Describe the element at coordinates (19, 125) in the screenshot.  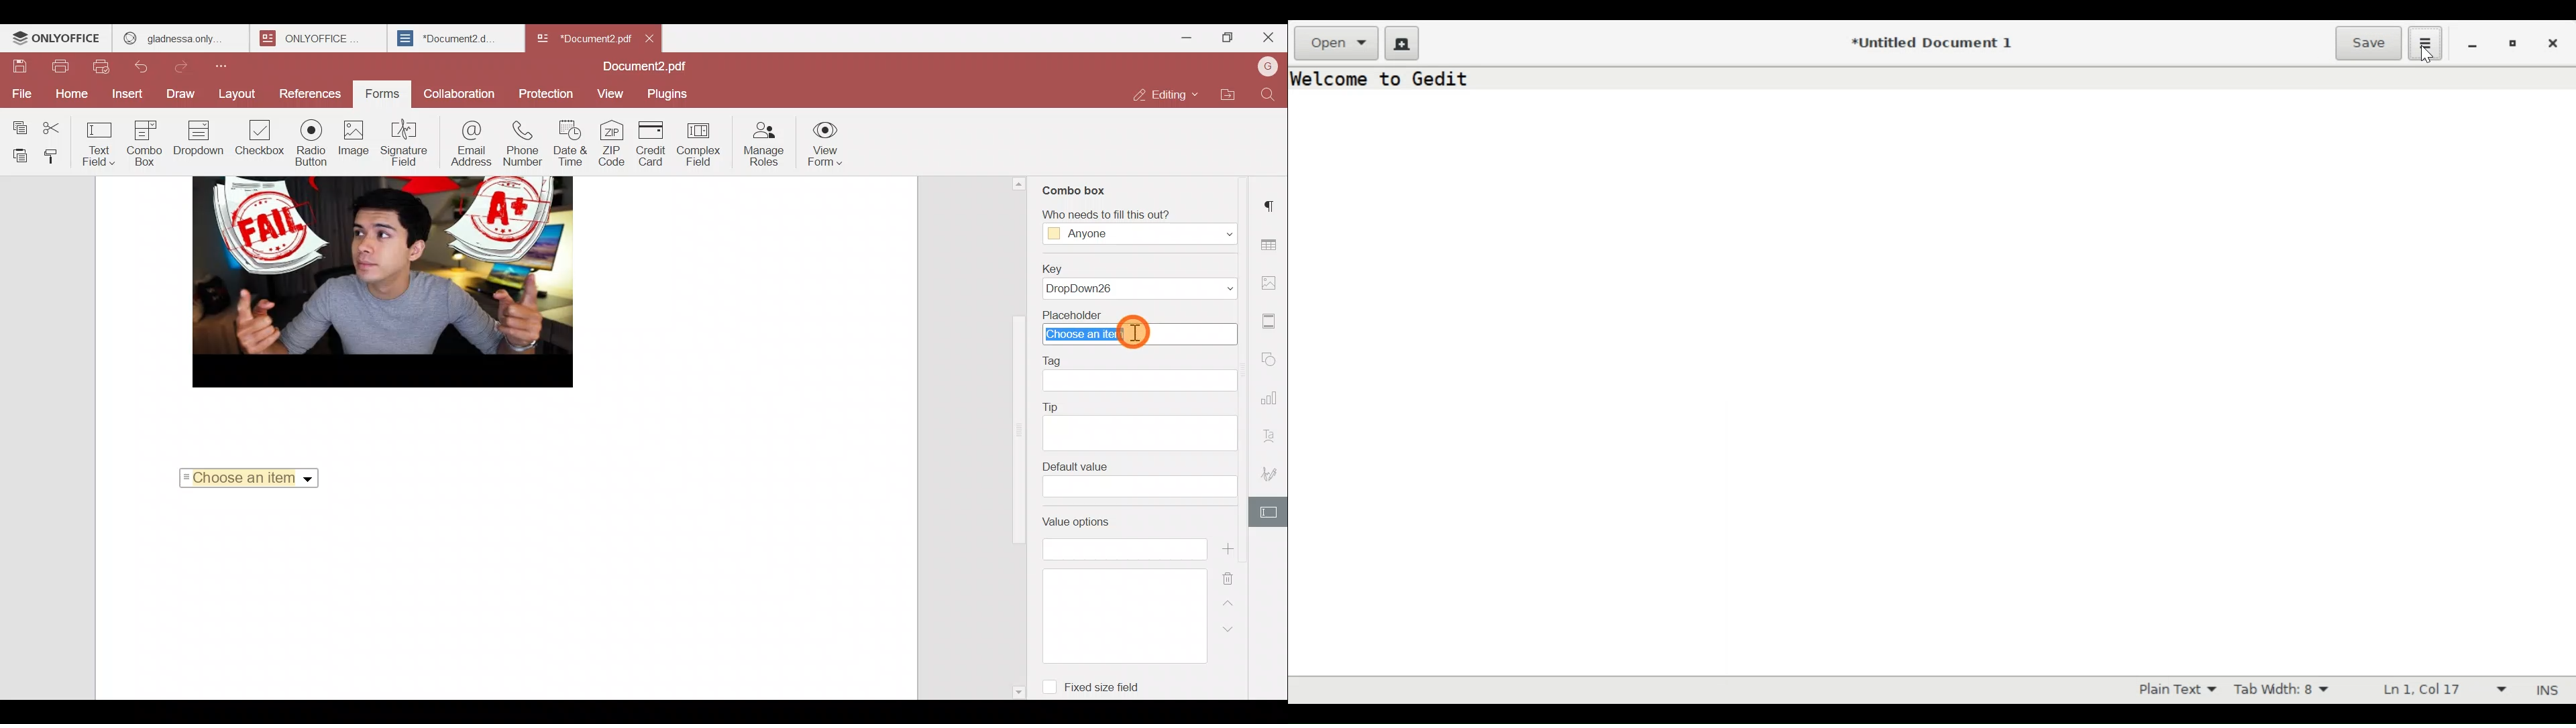
I see `Copy` at that location.